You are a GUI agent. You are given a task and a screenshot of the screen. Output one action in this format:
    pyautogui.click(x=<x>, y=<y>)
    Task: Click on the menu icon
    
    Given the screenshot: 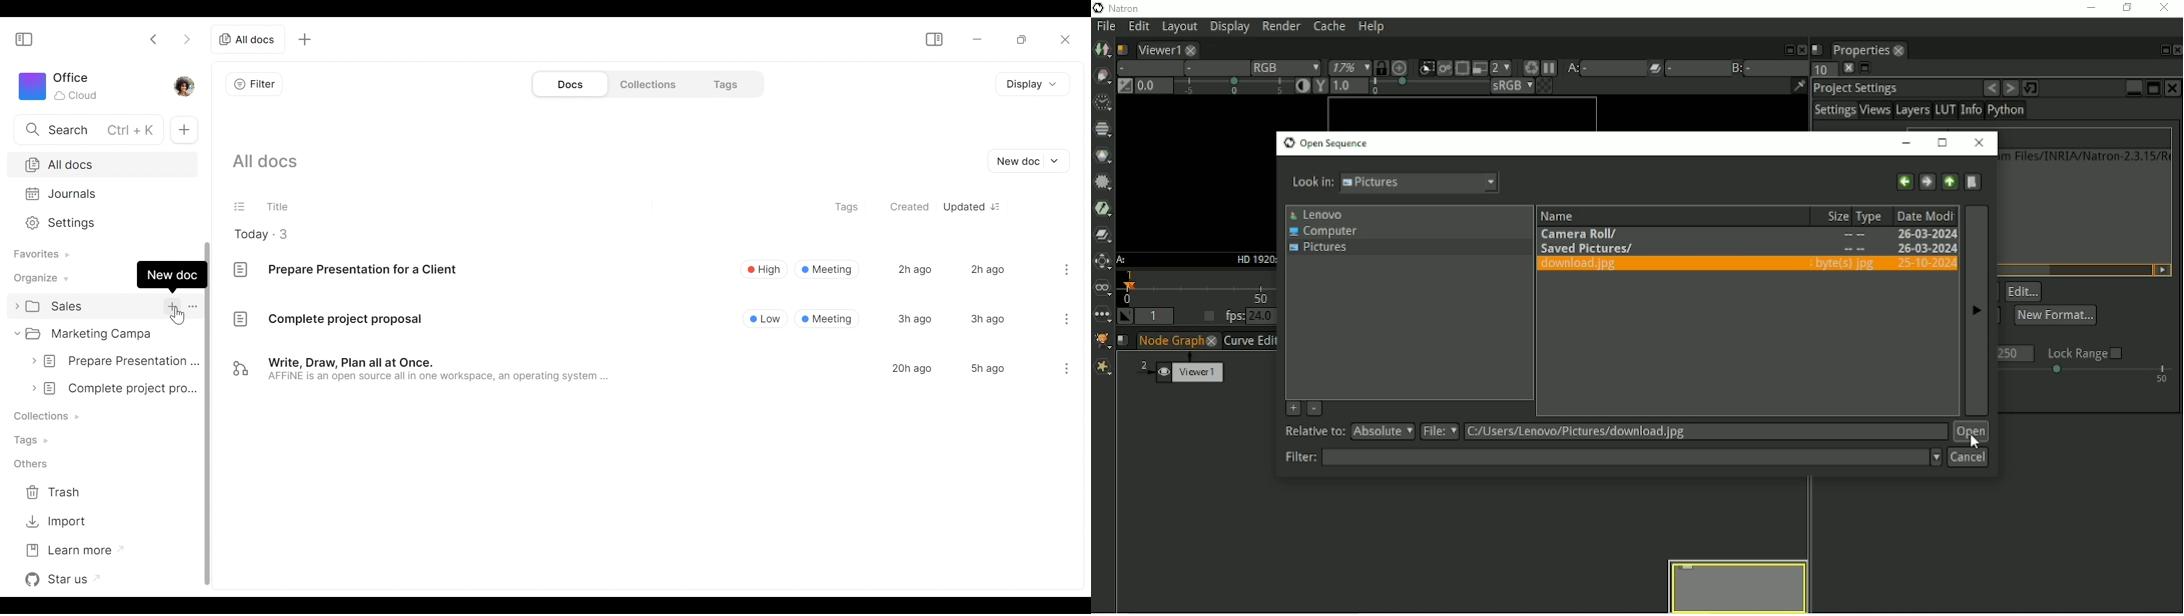 What is the action you would take?
    pyautogui.click(x=1065, y=371)
    